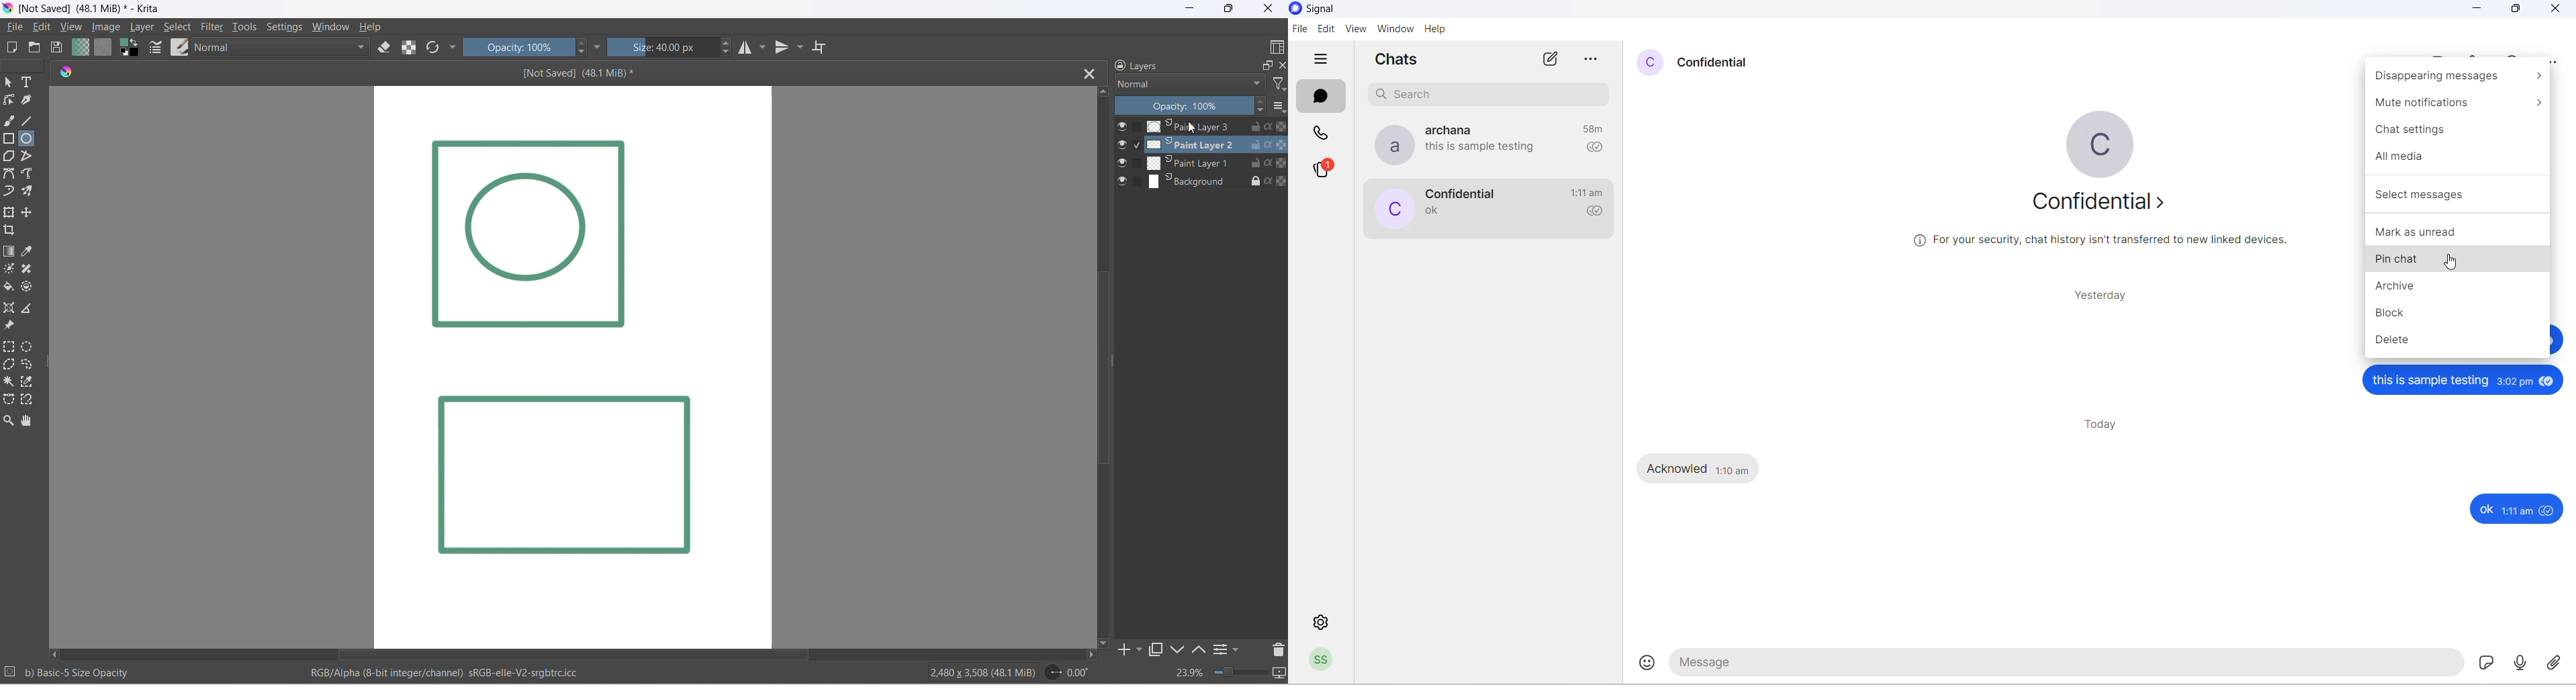 The width and height of the screenshot is (2576, 700). What do you see at coordinates (1264, 64) in the screenshot?
I see `maximize` at bounding box center [1264, 64].